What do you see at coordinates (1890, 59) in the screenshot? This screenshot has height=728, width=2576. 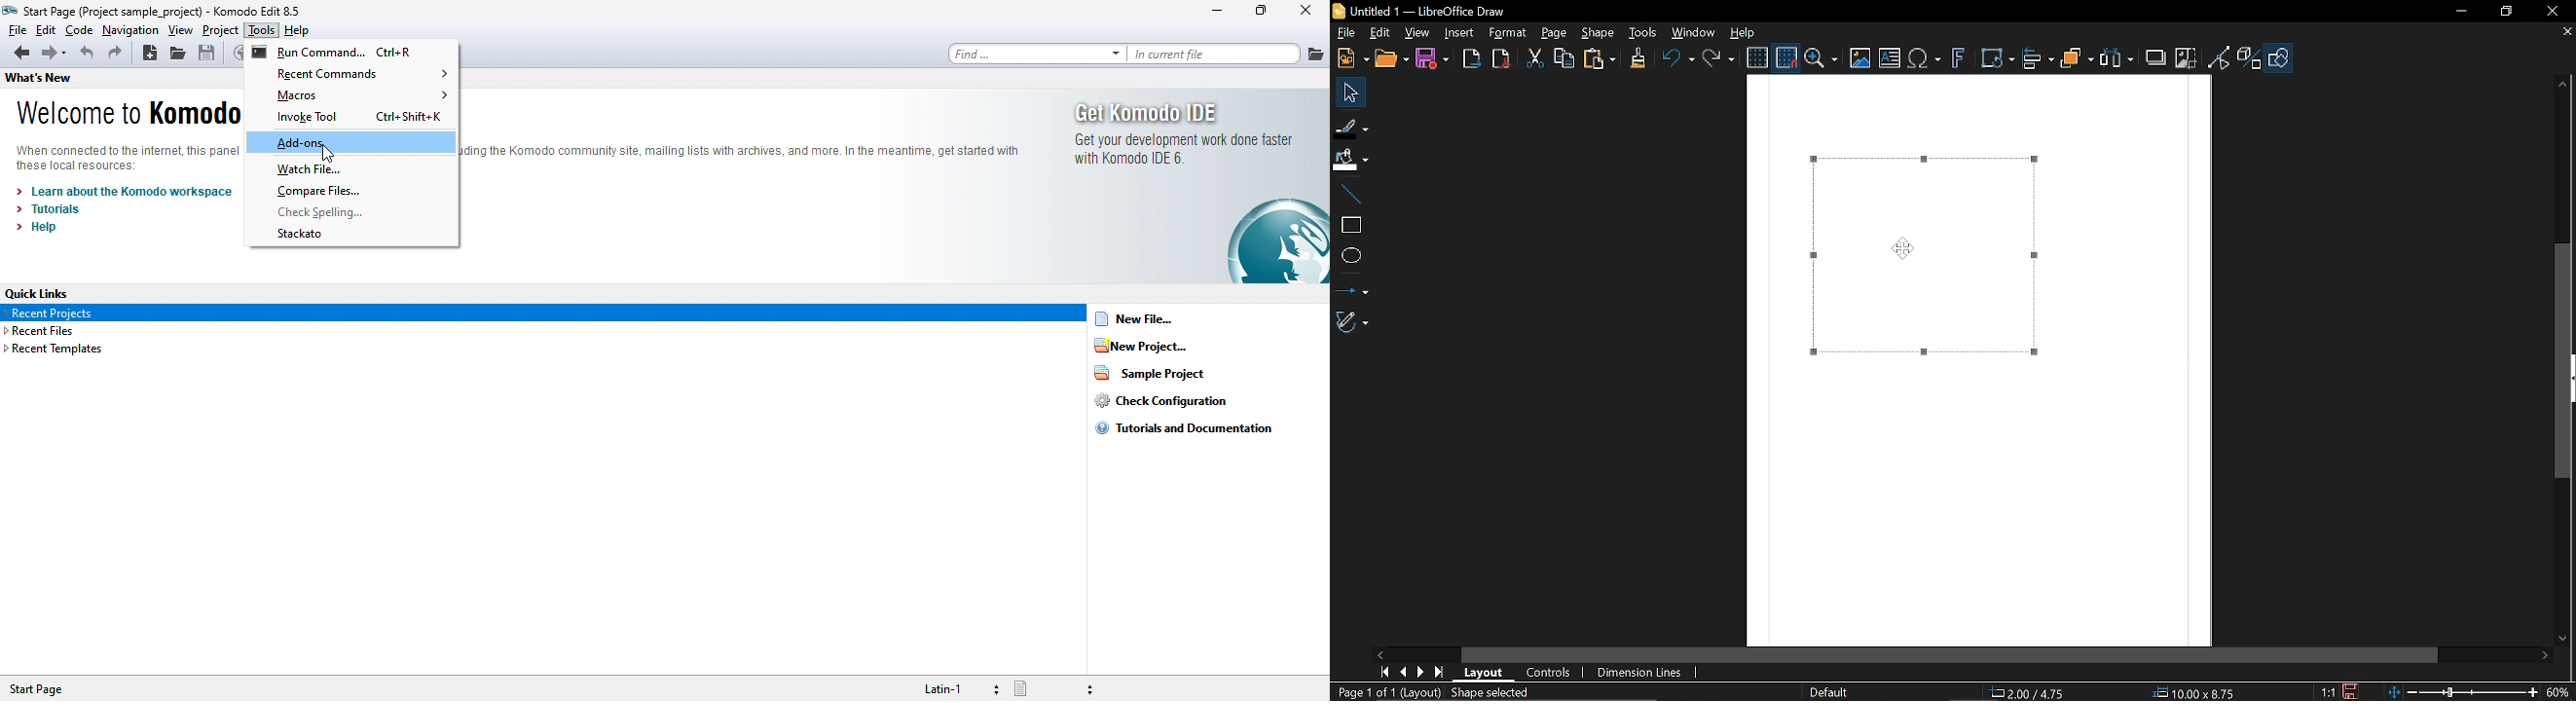 I see `insert text` at bounding box center [1890, 59].